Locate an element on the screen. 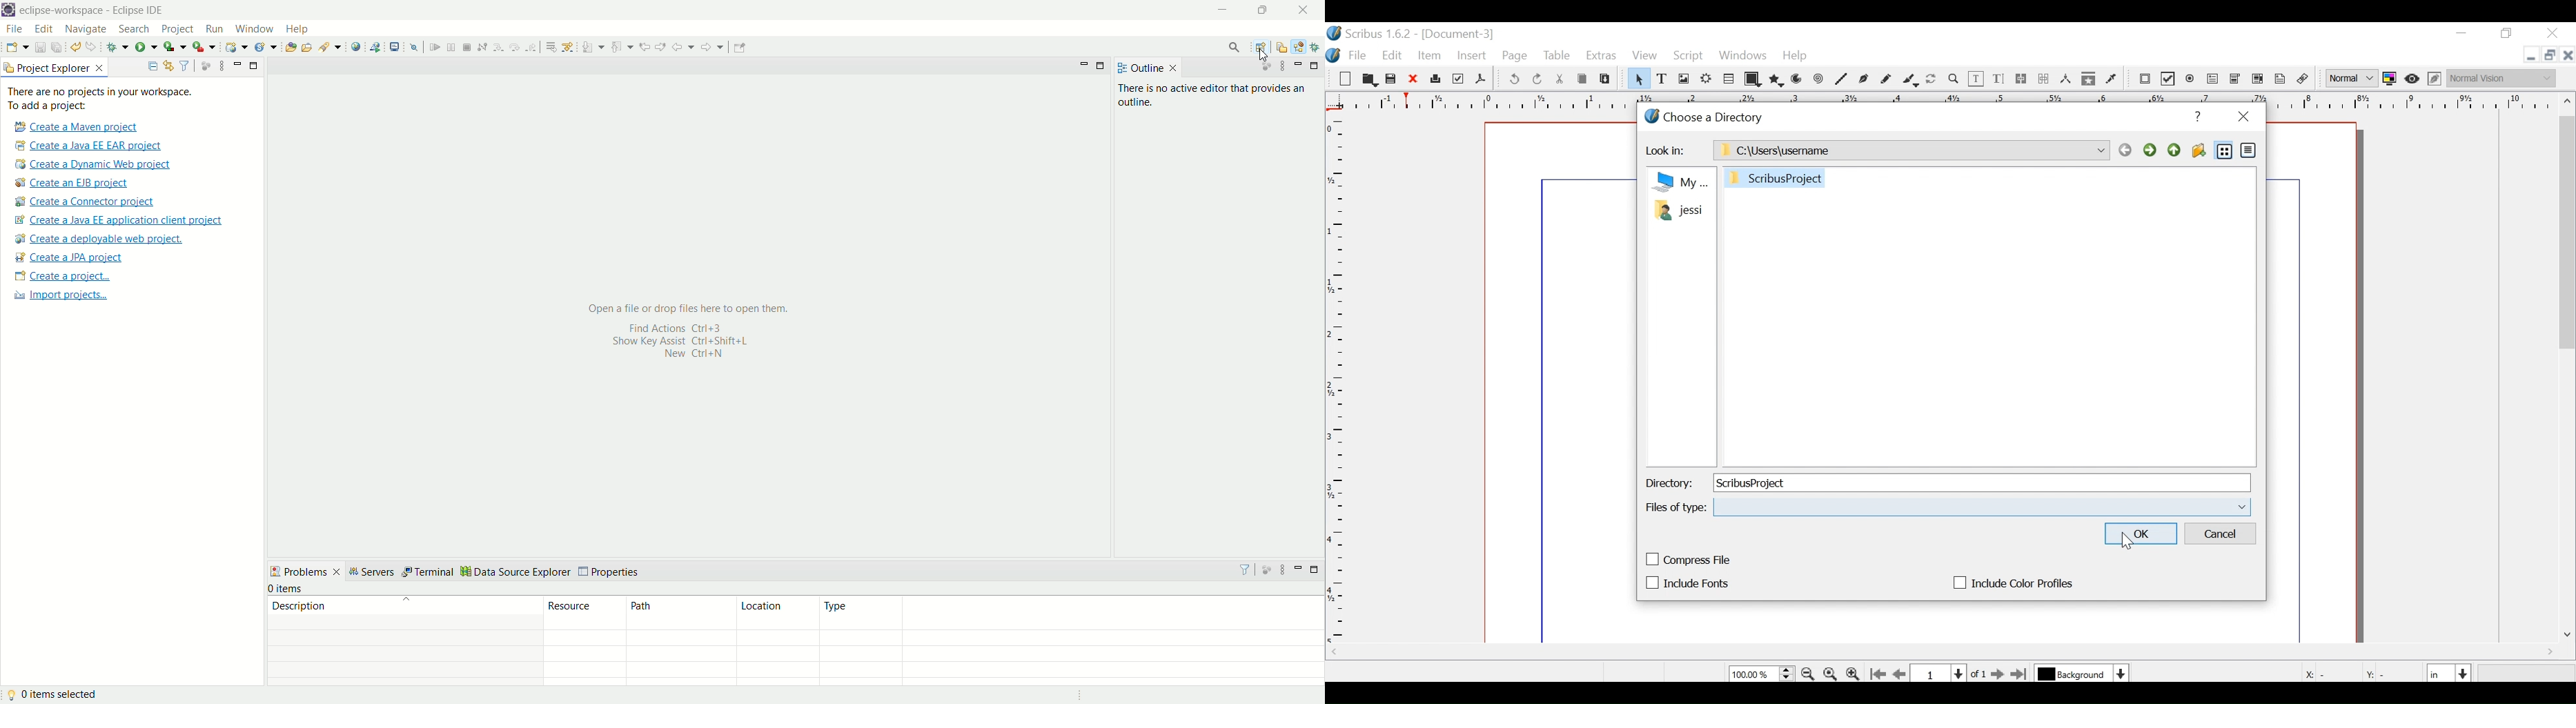  focus on active task is located at coordinates (205, 66).